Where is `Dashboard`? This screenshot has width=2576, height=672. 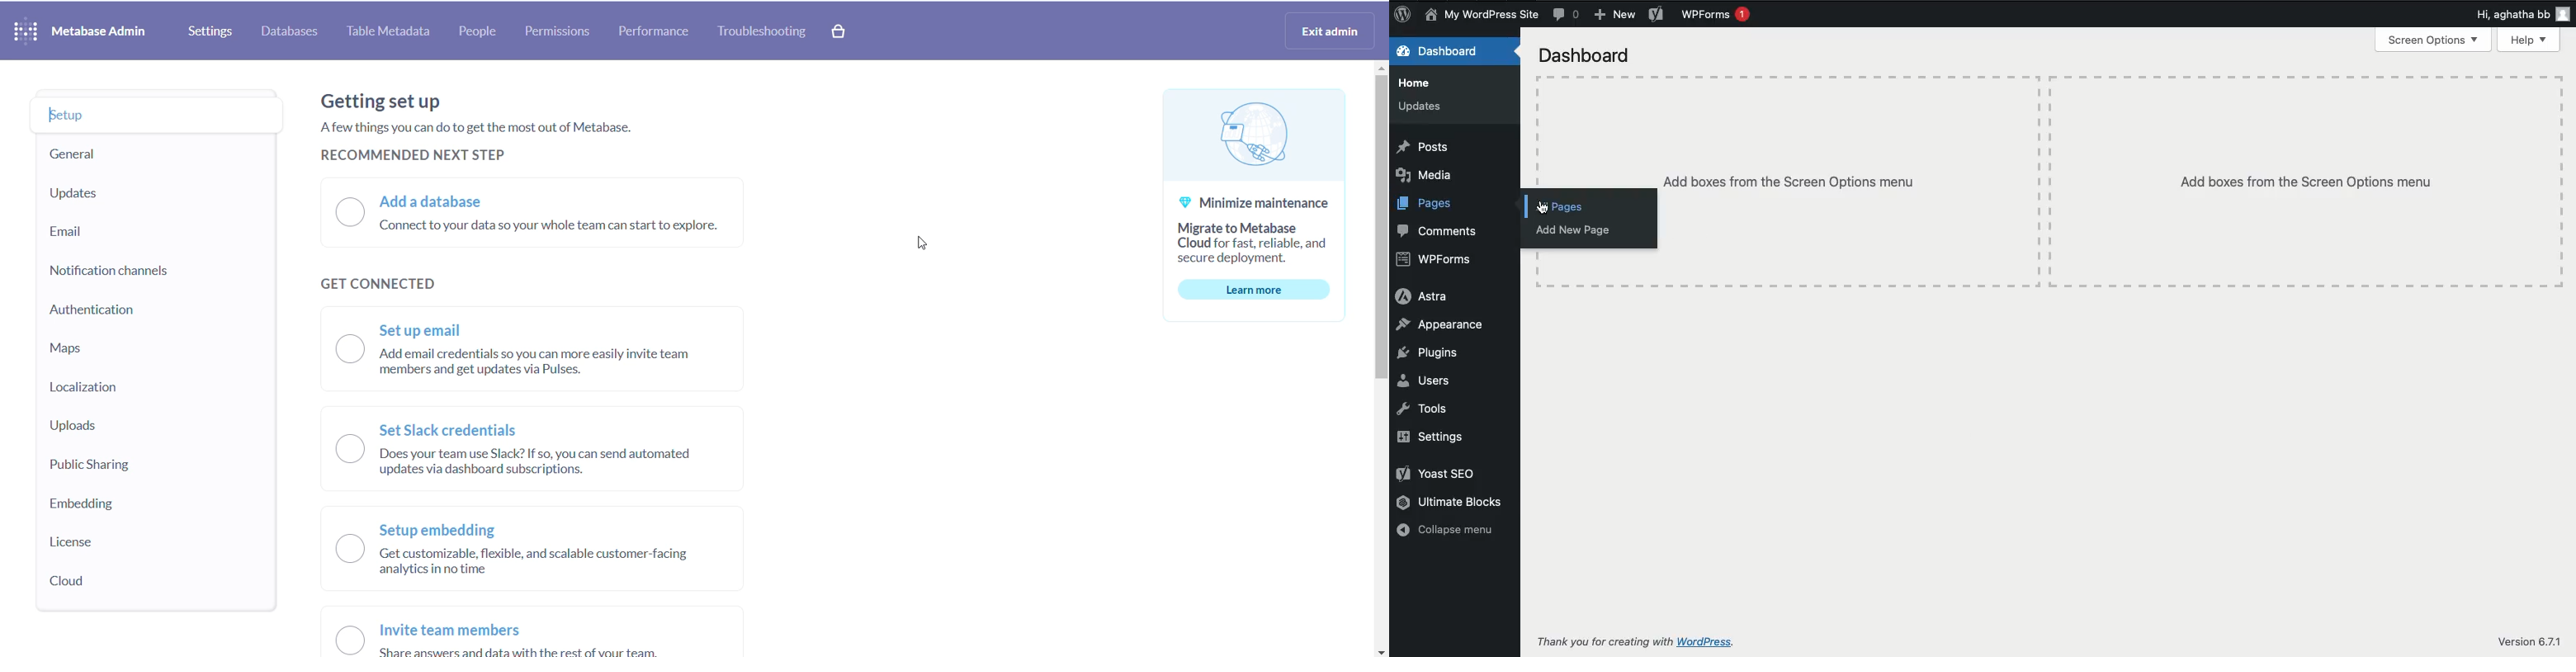
Dashboard is located at coordinates (1441, 53).